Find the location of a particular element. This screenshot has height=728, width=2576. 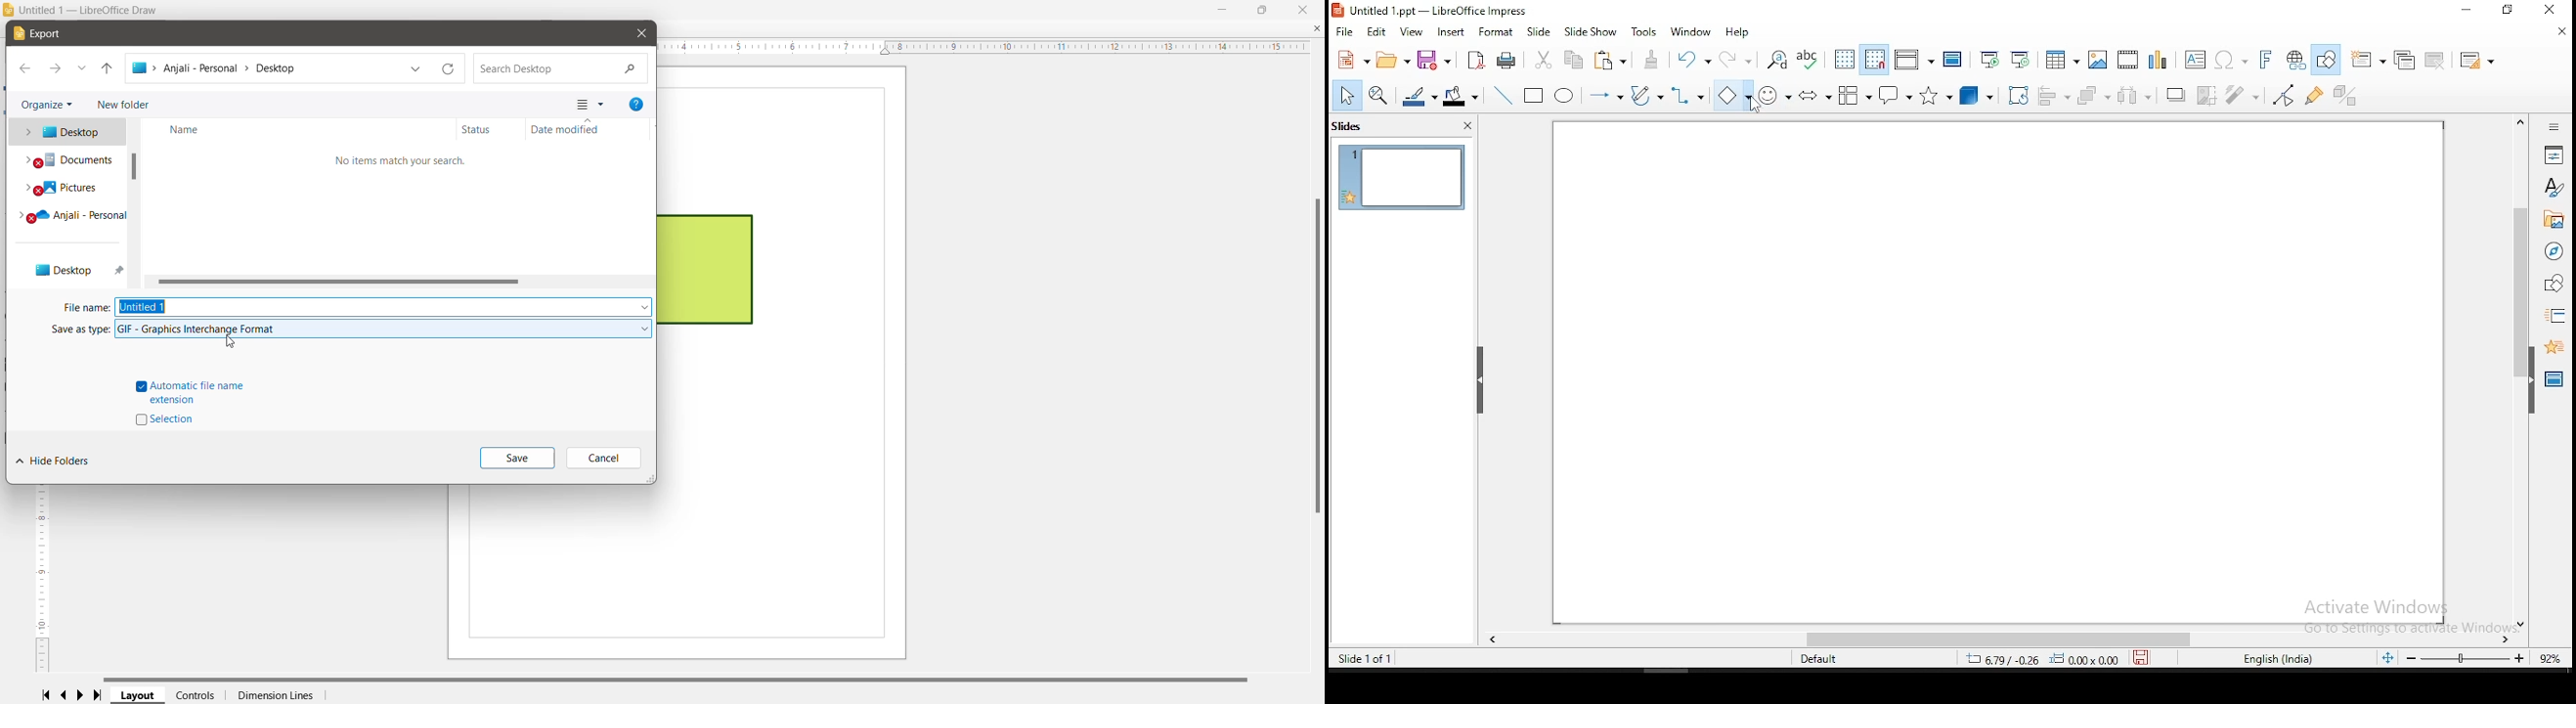

show grid is located at coordinates (1844, 59).